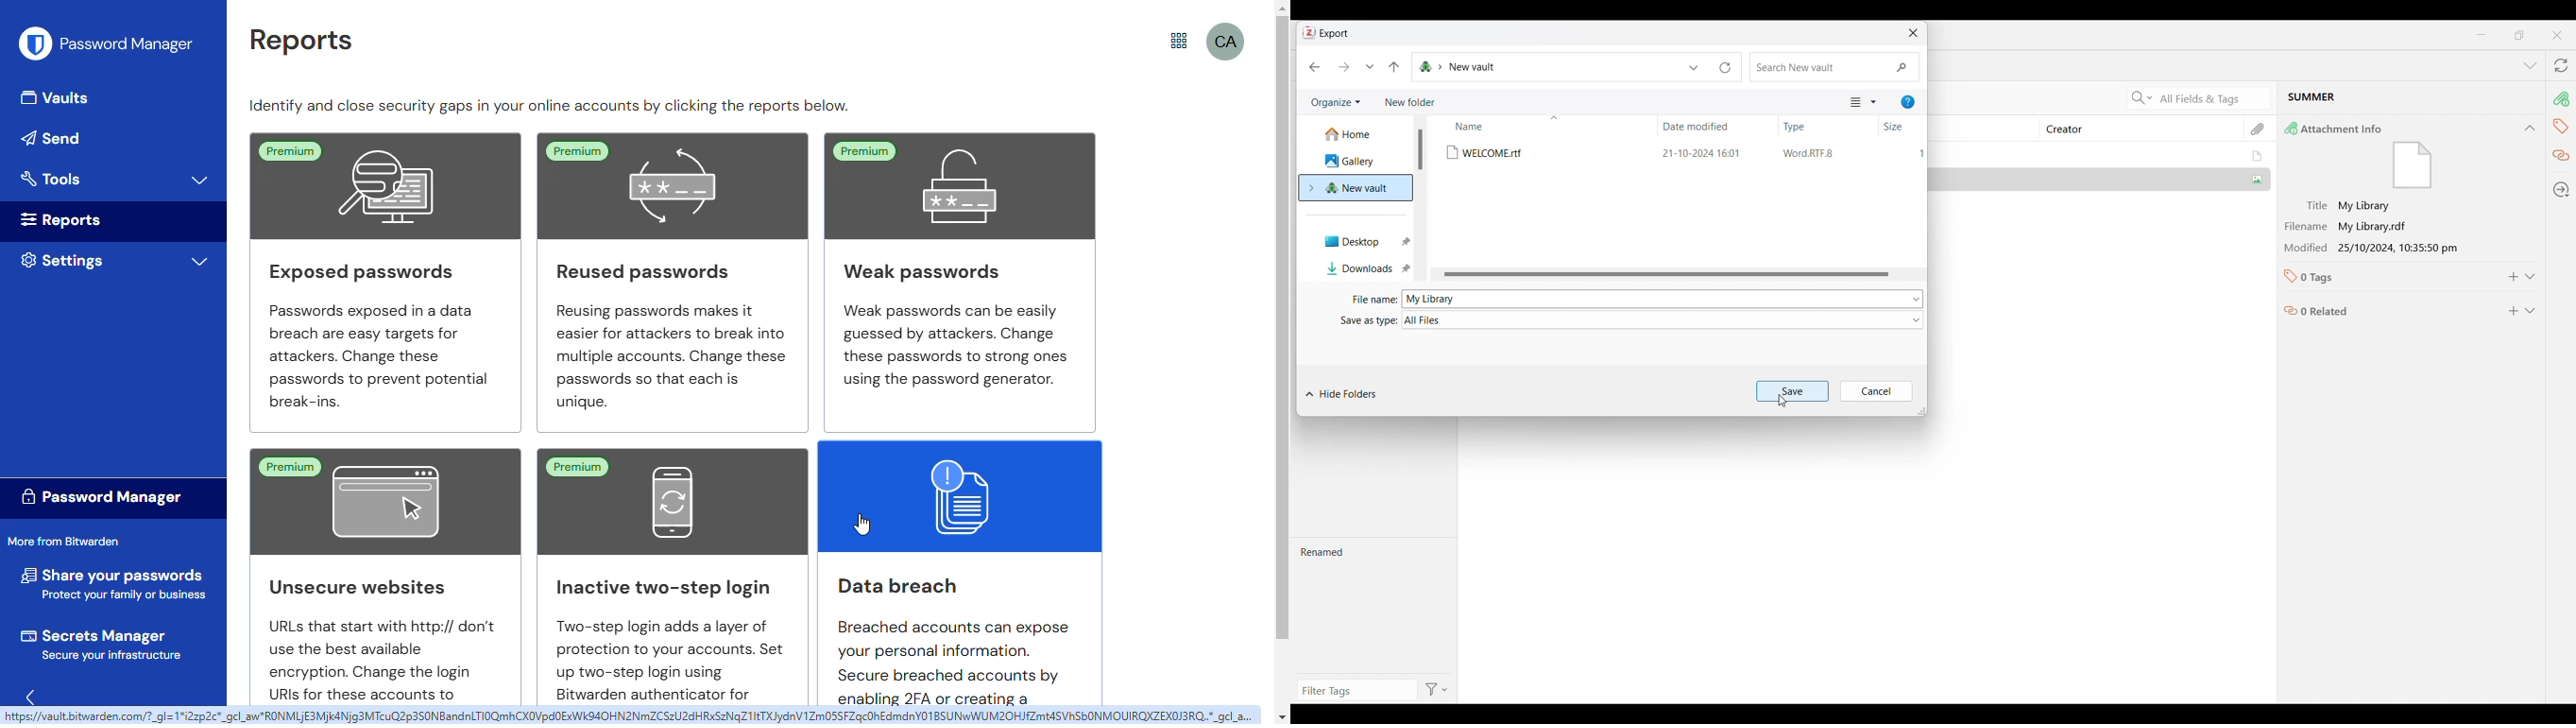  What do you see at coordinates (1355, 690) in the screenshot?
I see `Type filter tag` at bounding box center [1355, 690].